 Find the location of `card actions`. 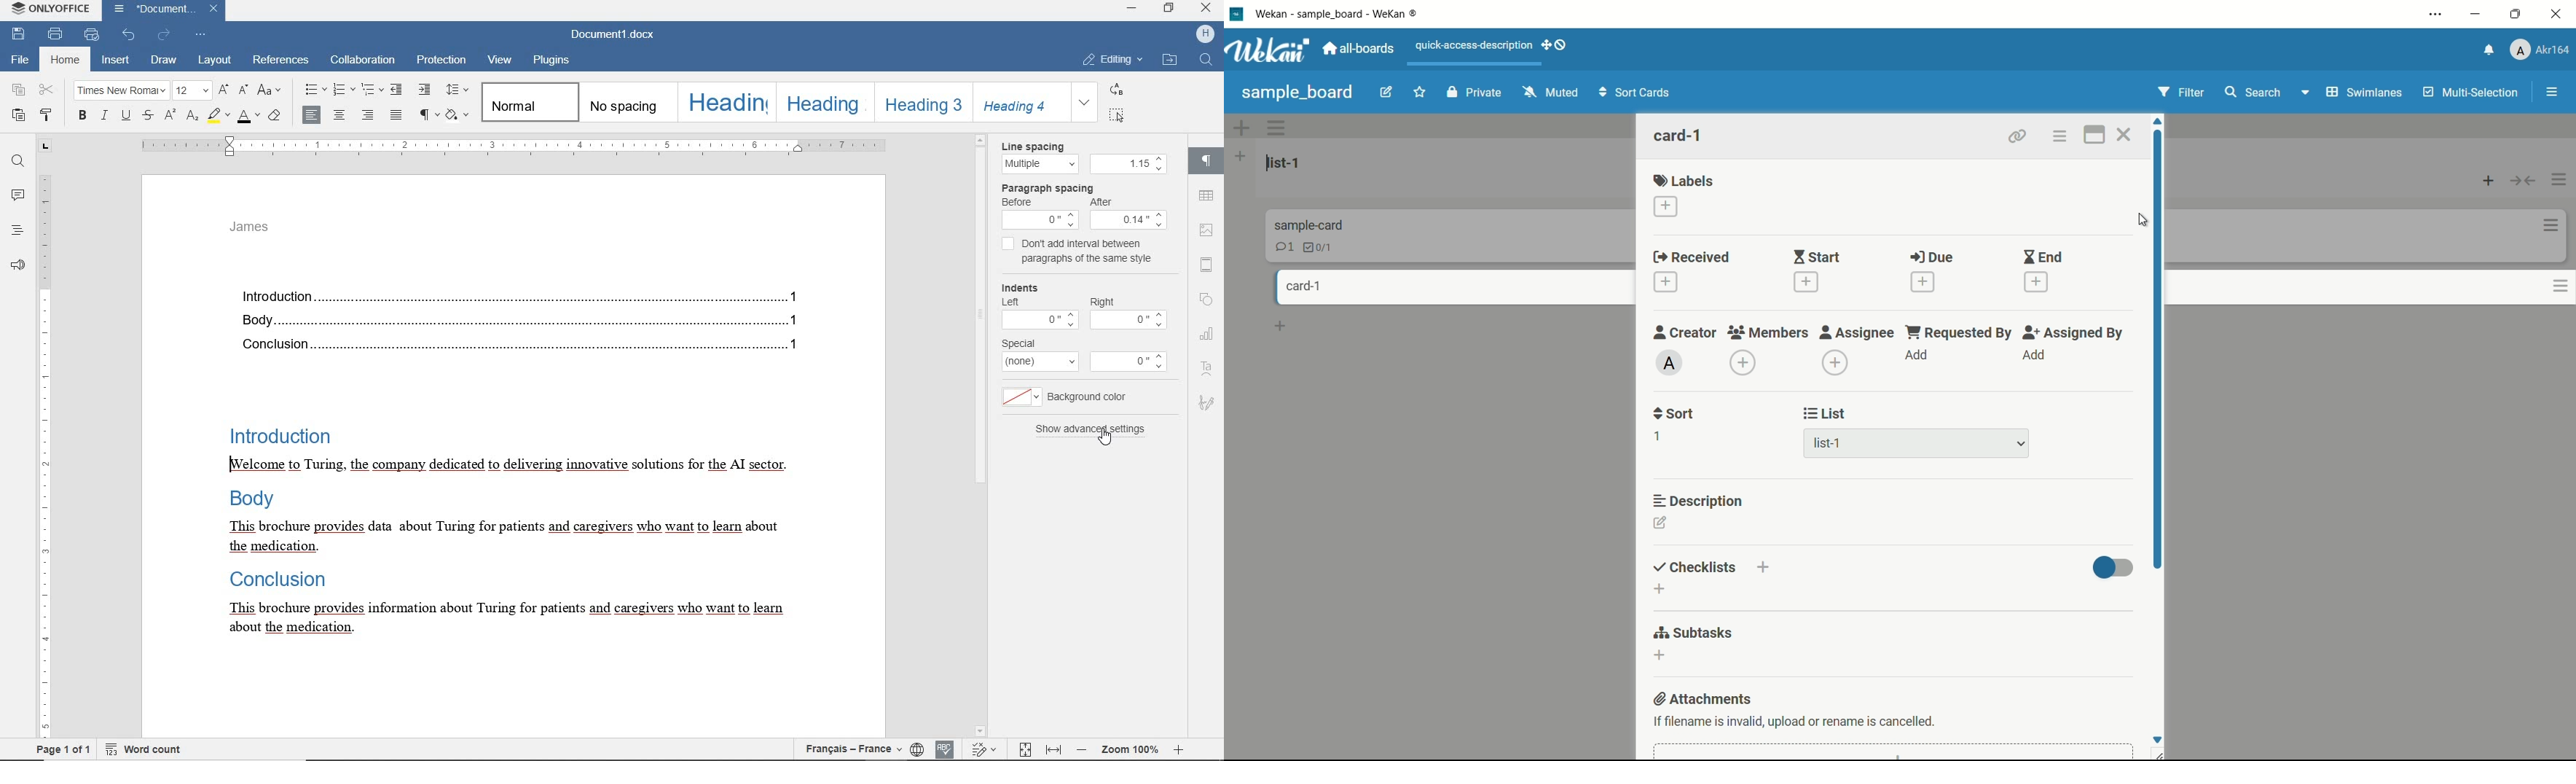

card actions is located at coordinates (2062, 135).